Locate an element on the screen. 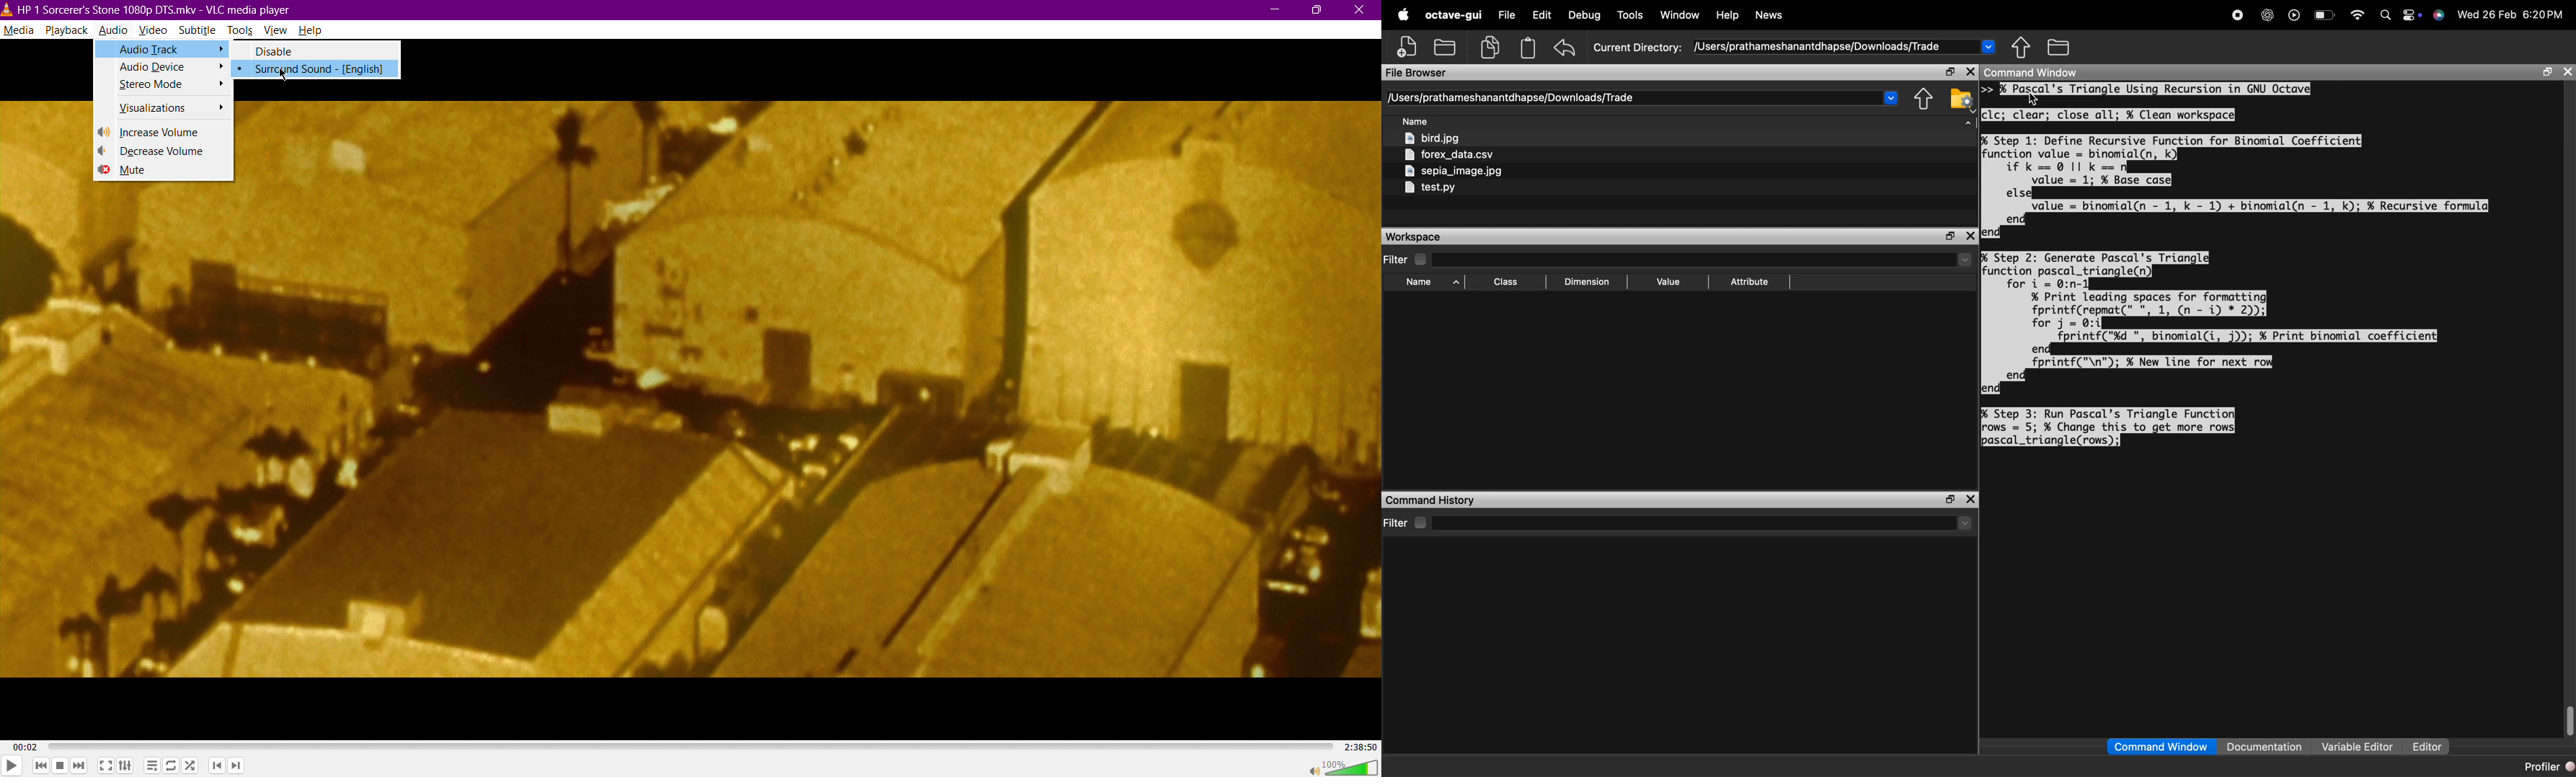 The height and width of the screenshot is (784, 2576). File is located at coordinates (1507, 13).